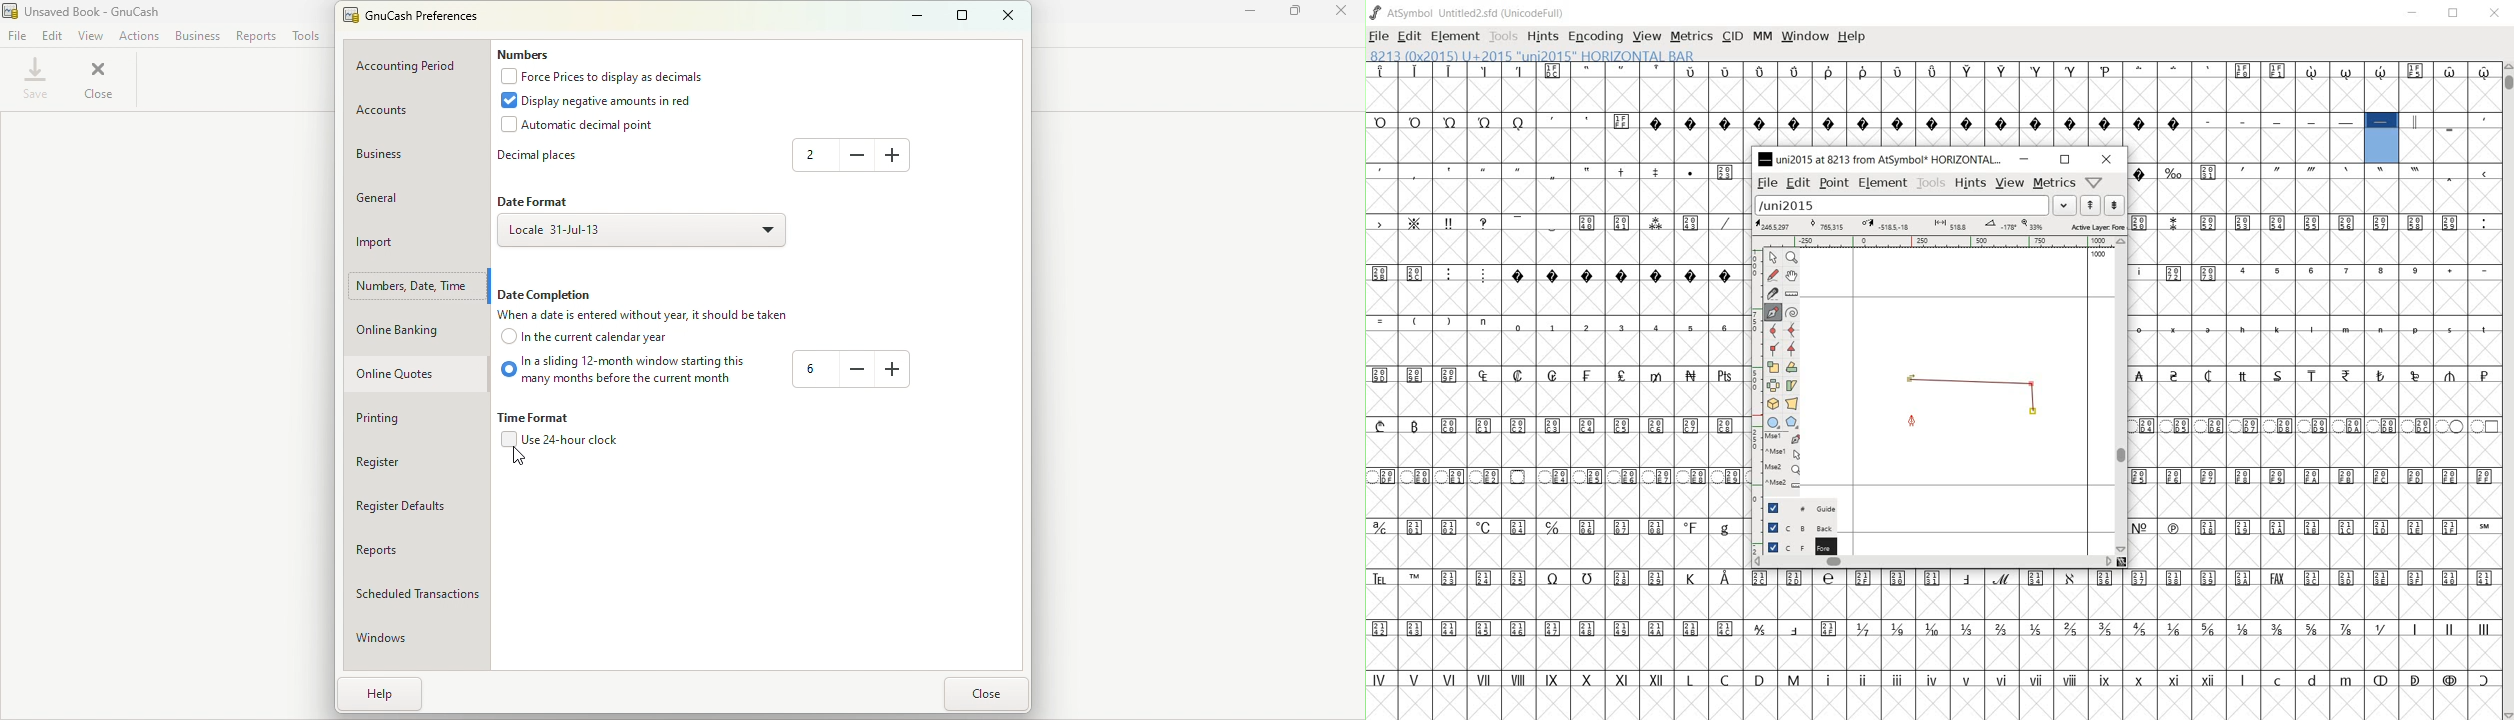  Describe the element at coordinates (2064, 160) in the screenshot. I see `restore down` at that location.